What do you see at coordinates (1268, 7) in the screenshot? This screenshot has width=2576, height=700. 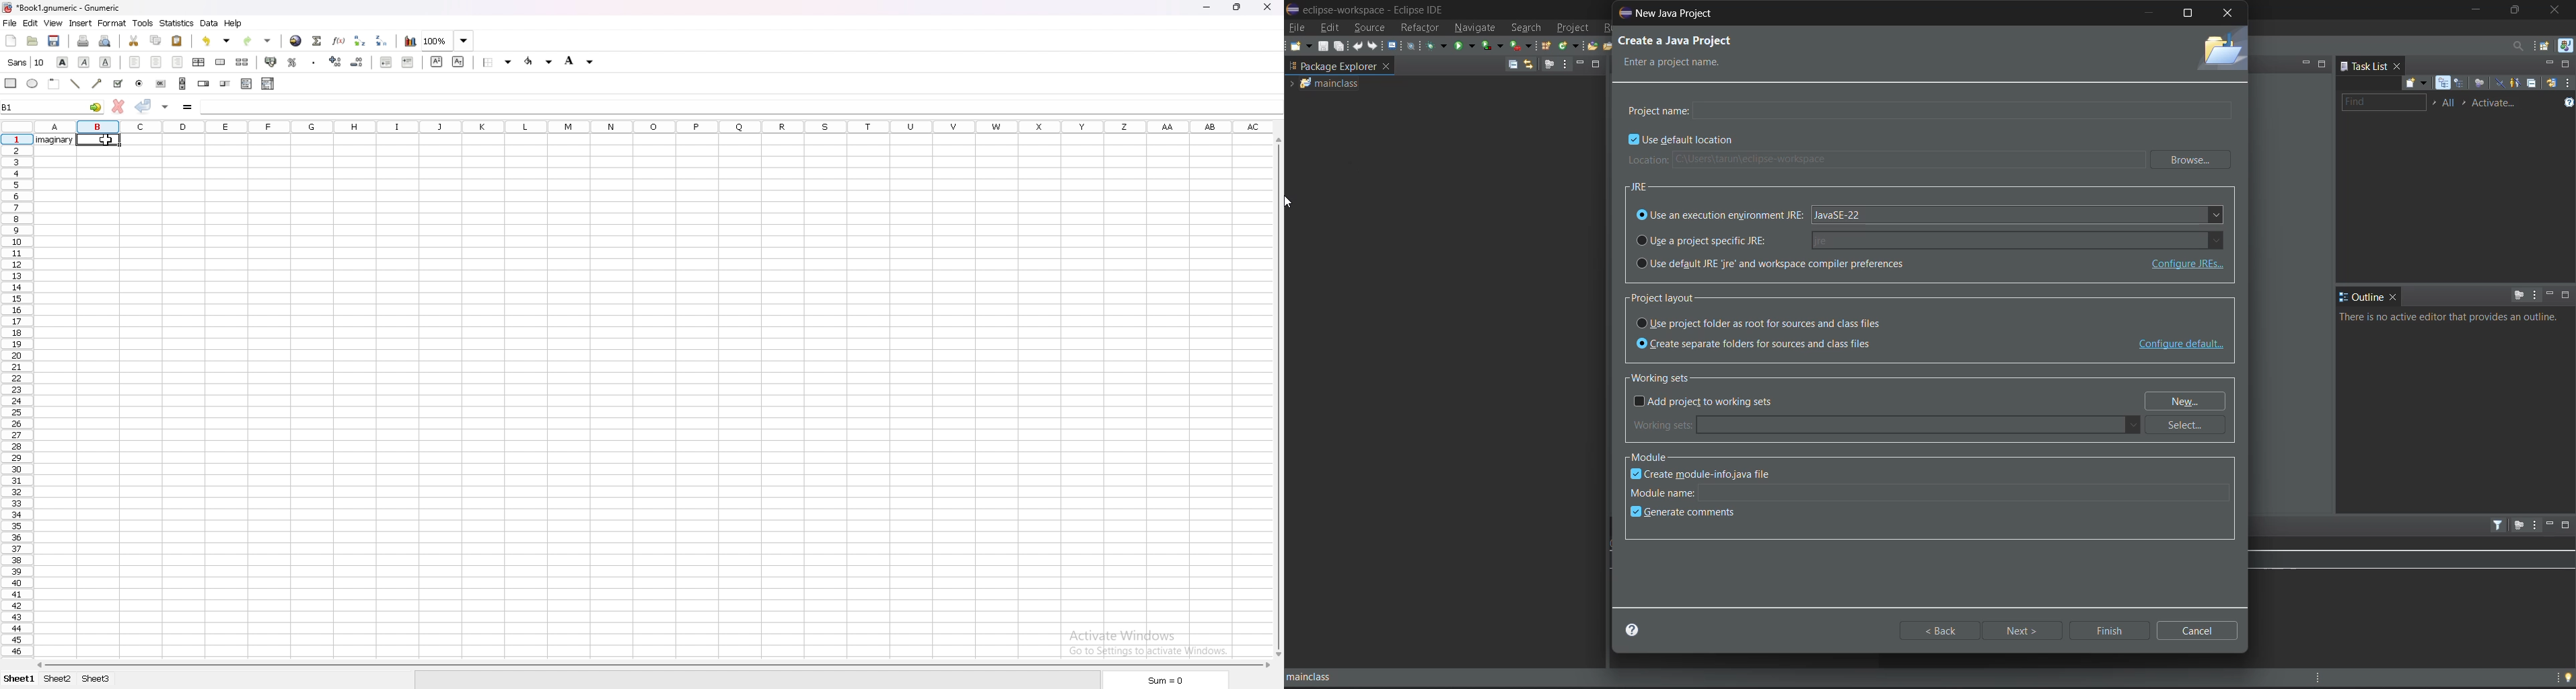 I see `close` at bounding box center [1268, 7].